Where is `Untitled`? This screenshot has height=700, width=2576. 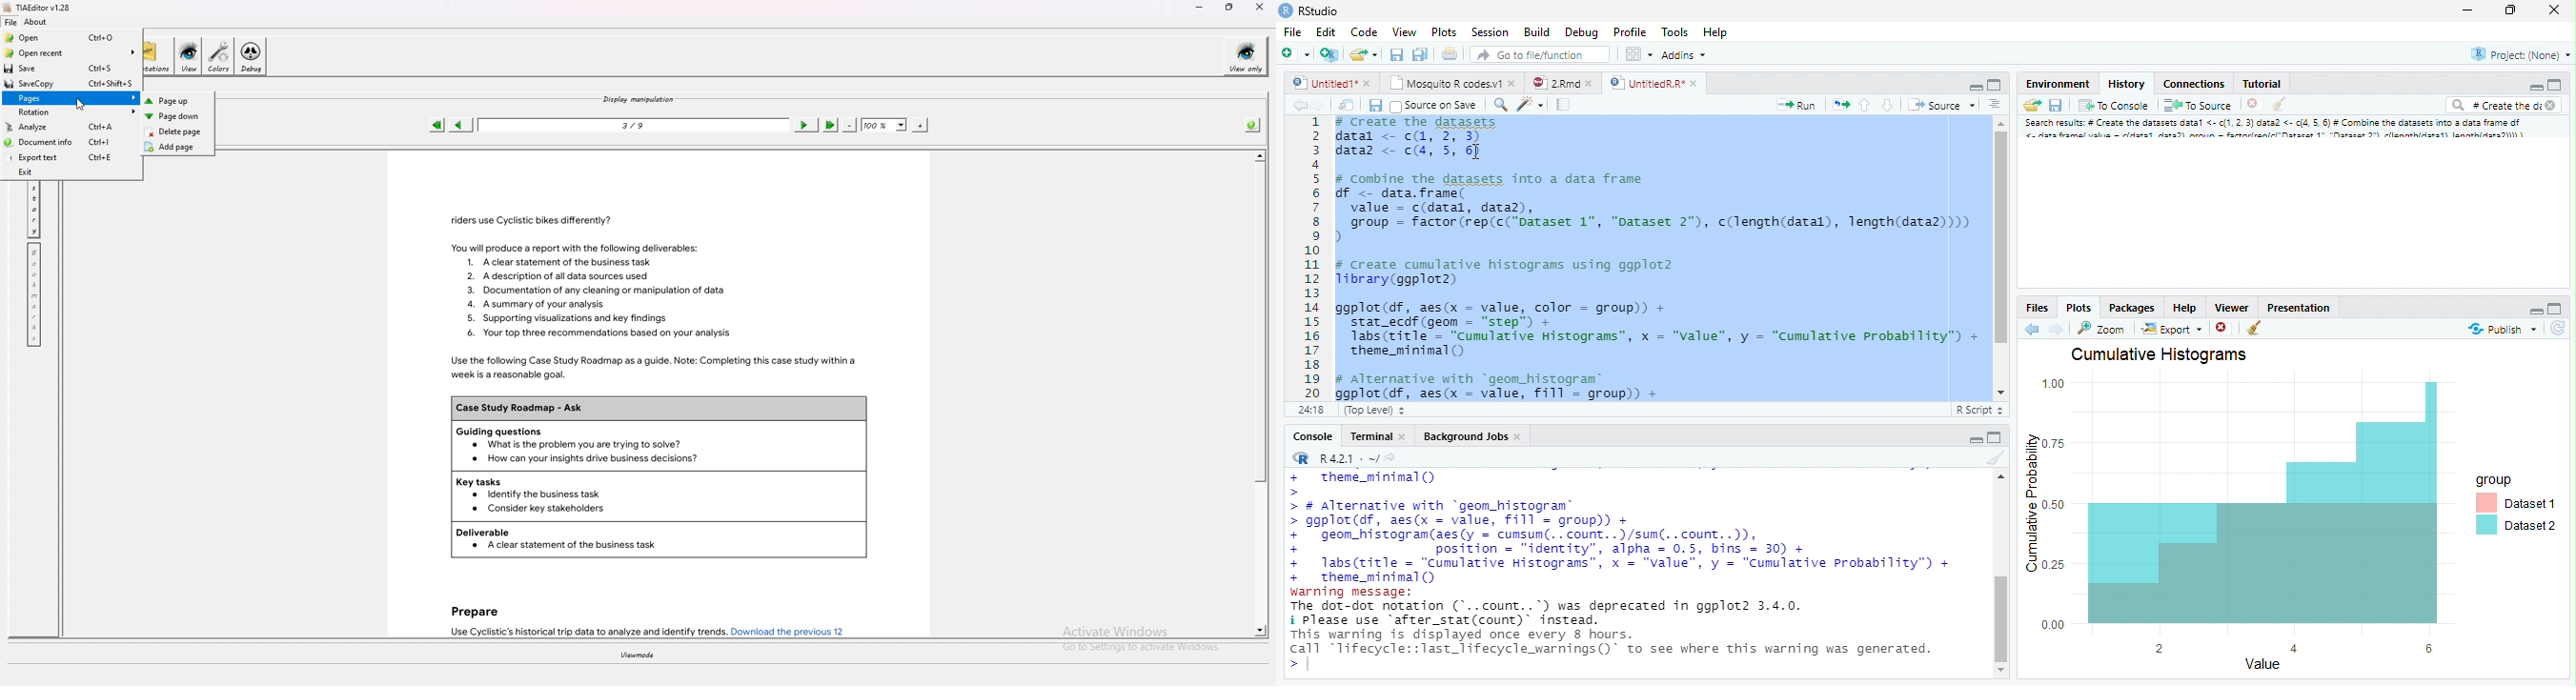 Untitled is located at coordinates (1334, 81).